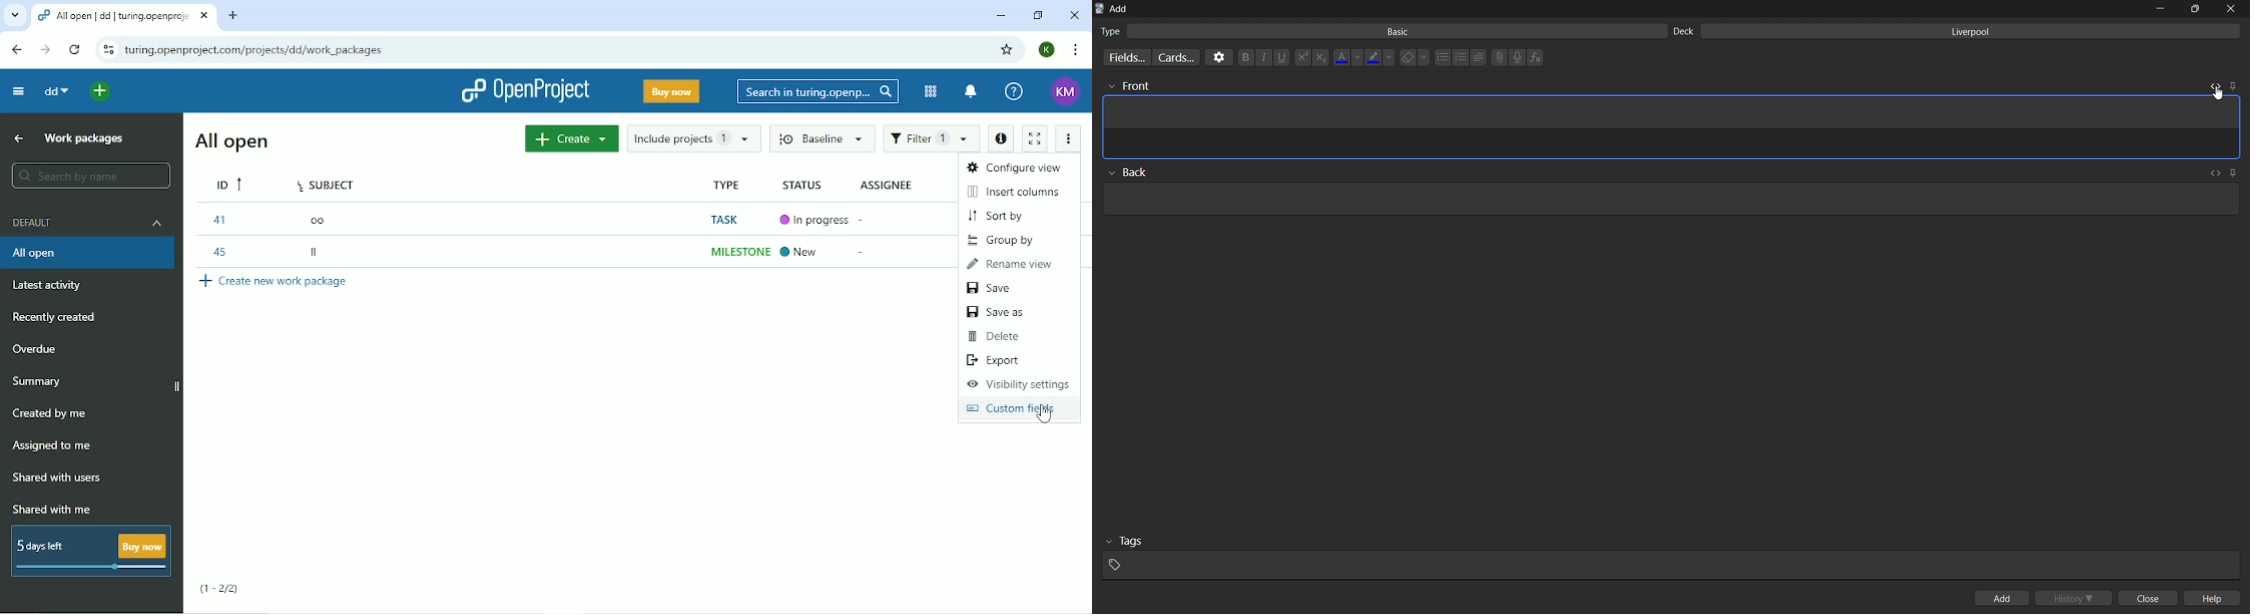 The image size is (2268, 616). I want to click on reload, so click(105, 50).